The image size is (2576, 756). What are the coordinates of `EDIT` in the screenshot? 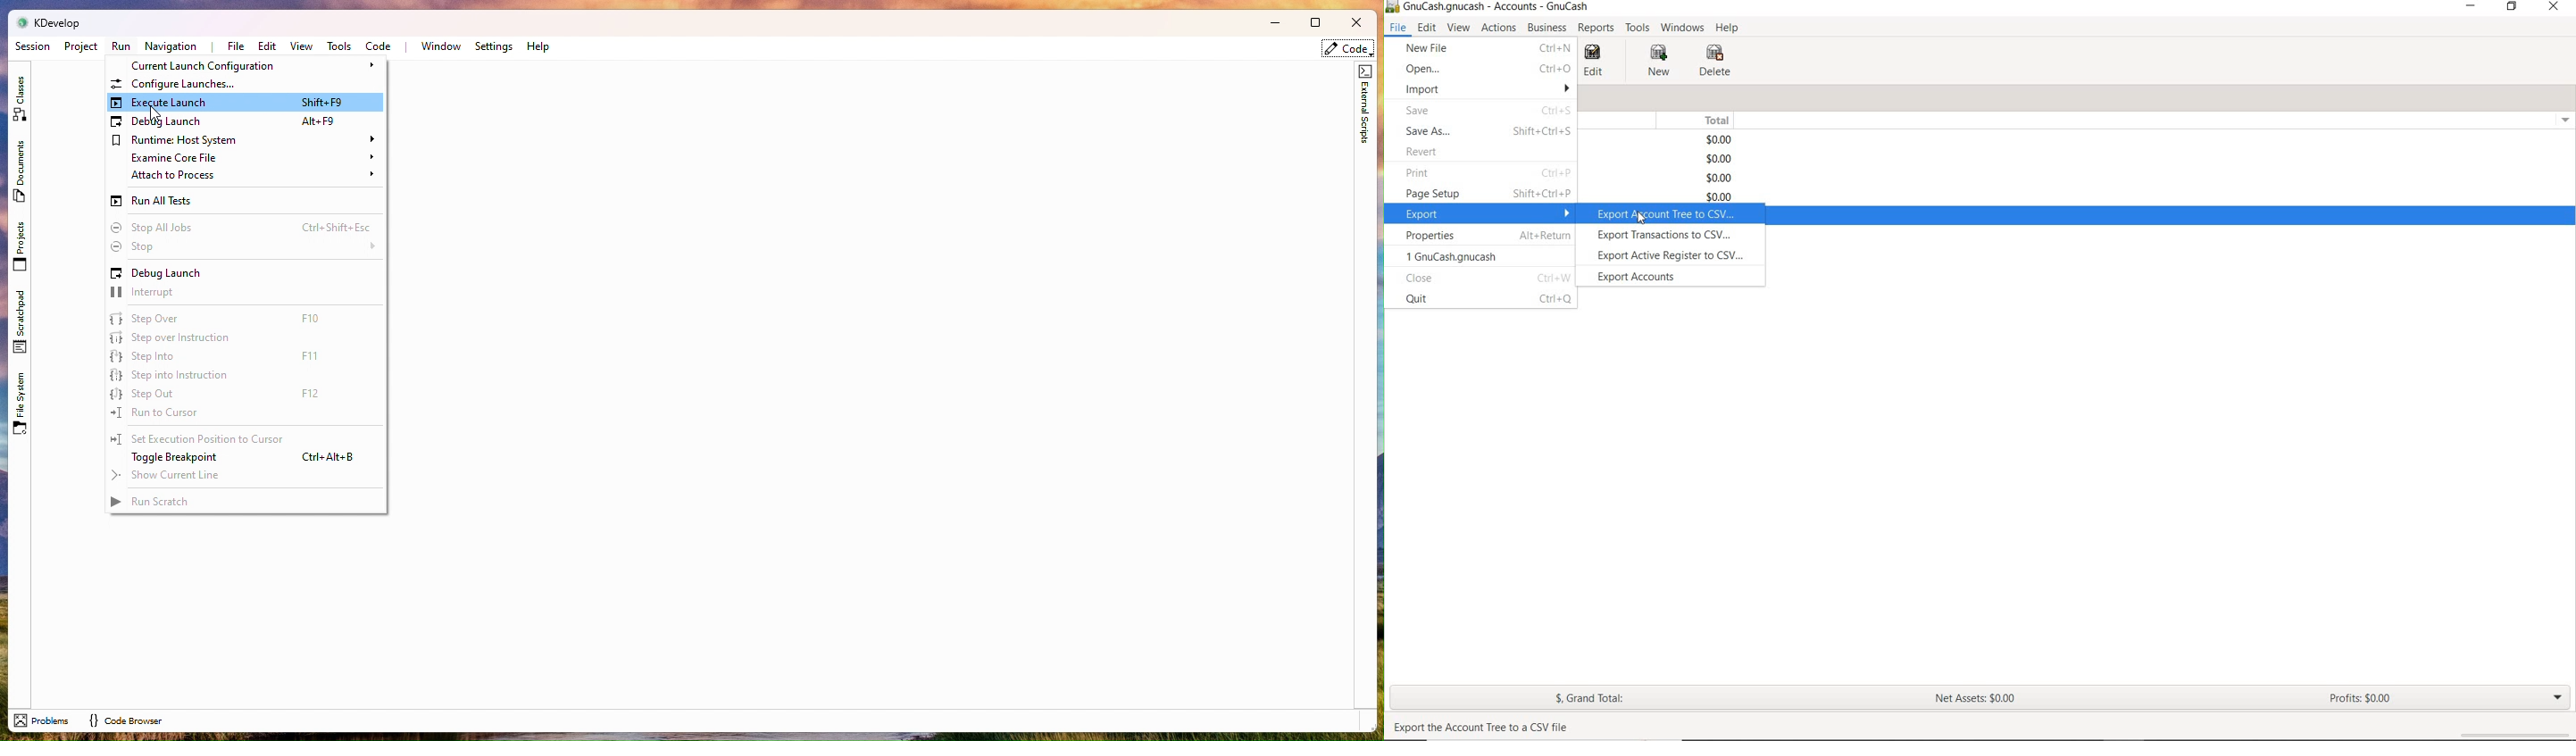 It's located at (1427, 28).